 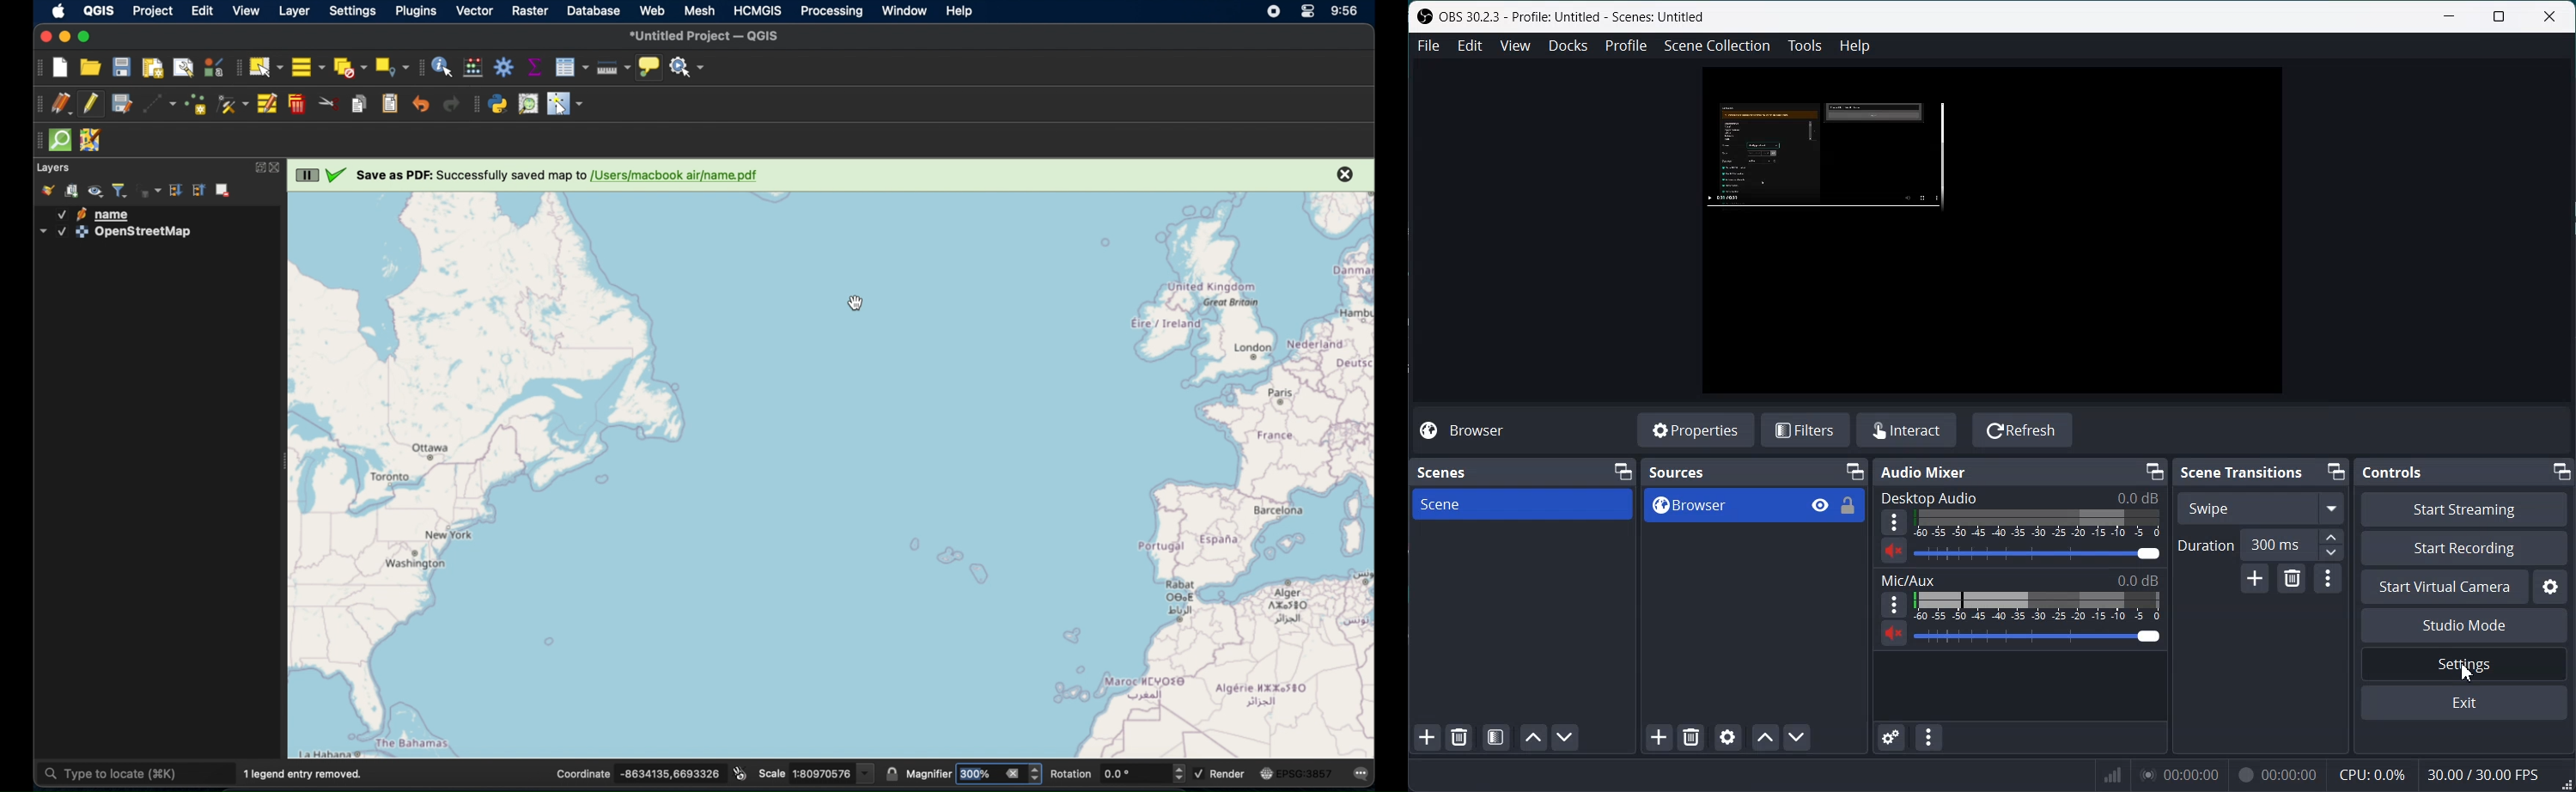 What do you see at coordinates (2374, 775) in the screenshot?
I see `CPU: 0.0%` at bounding box center [2374, 775].